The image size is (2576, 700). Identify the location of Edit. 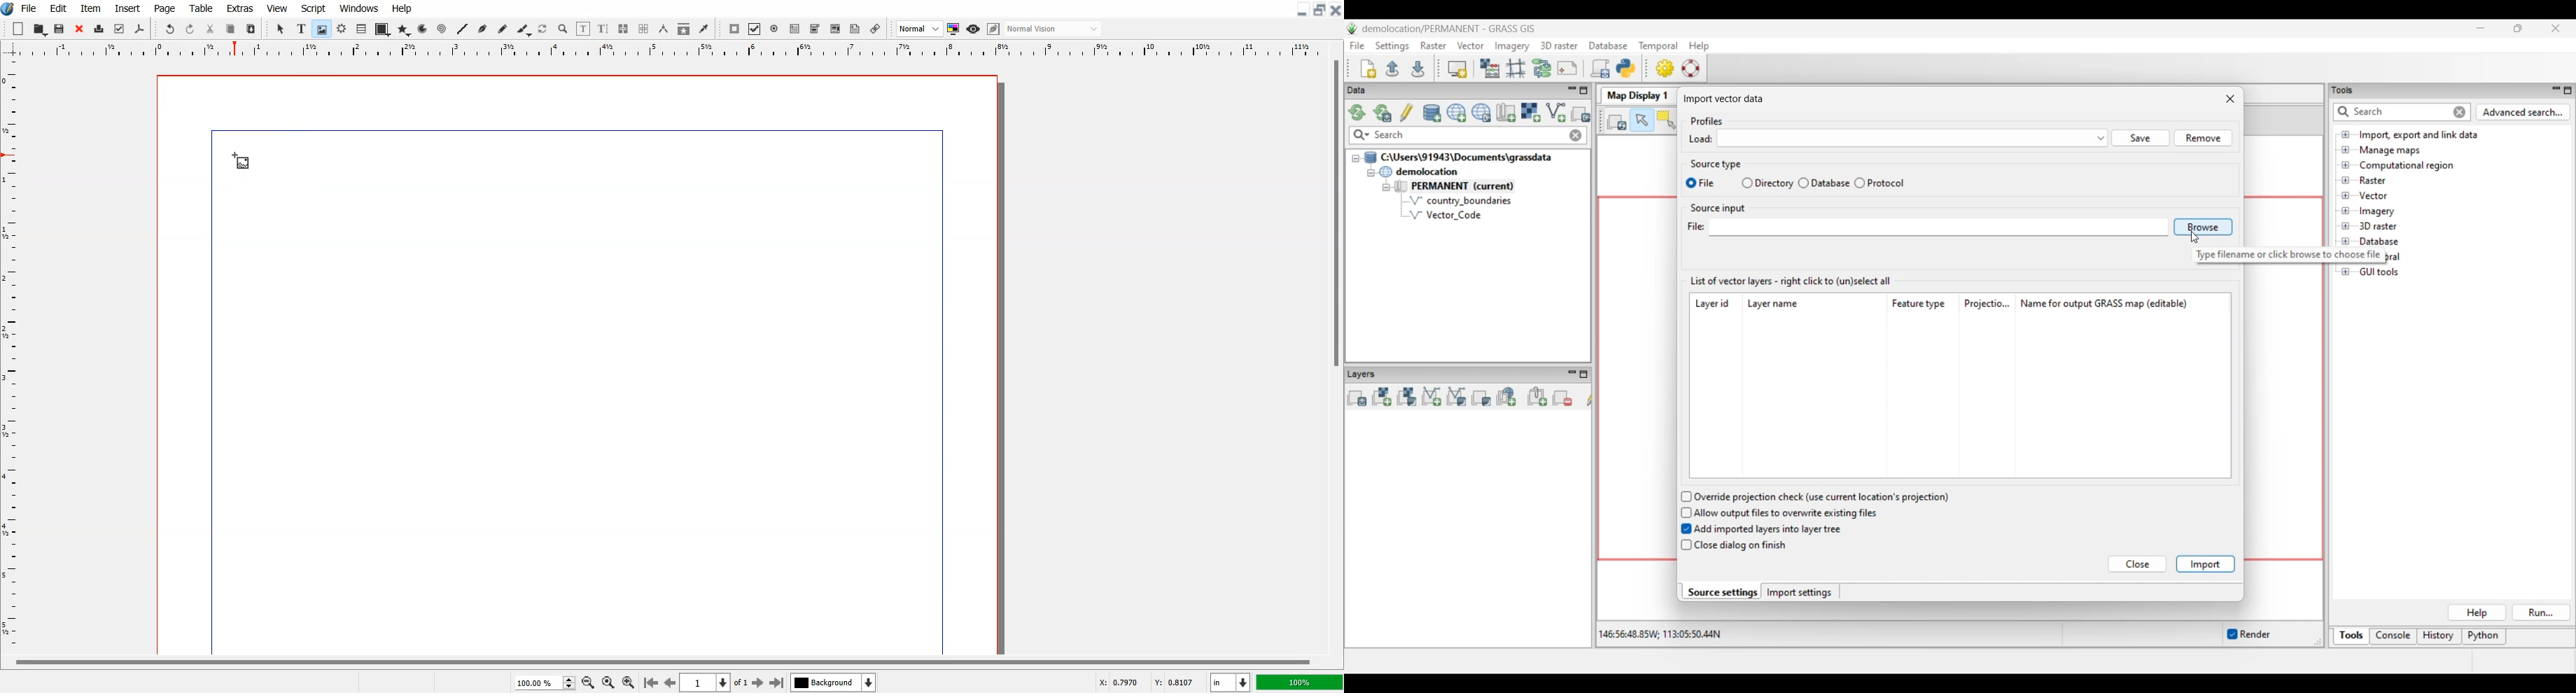
(58, 8).